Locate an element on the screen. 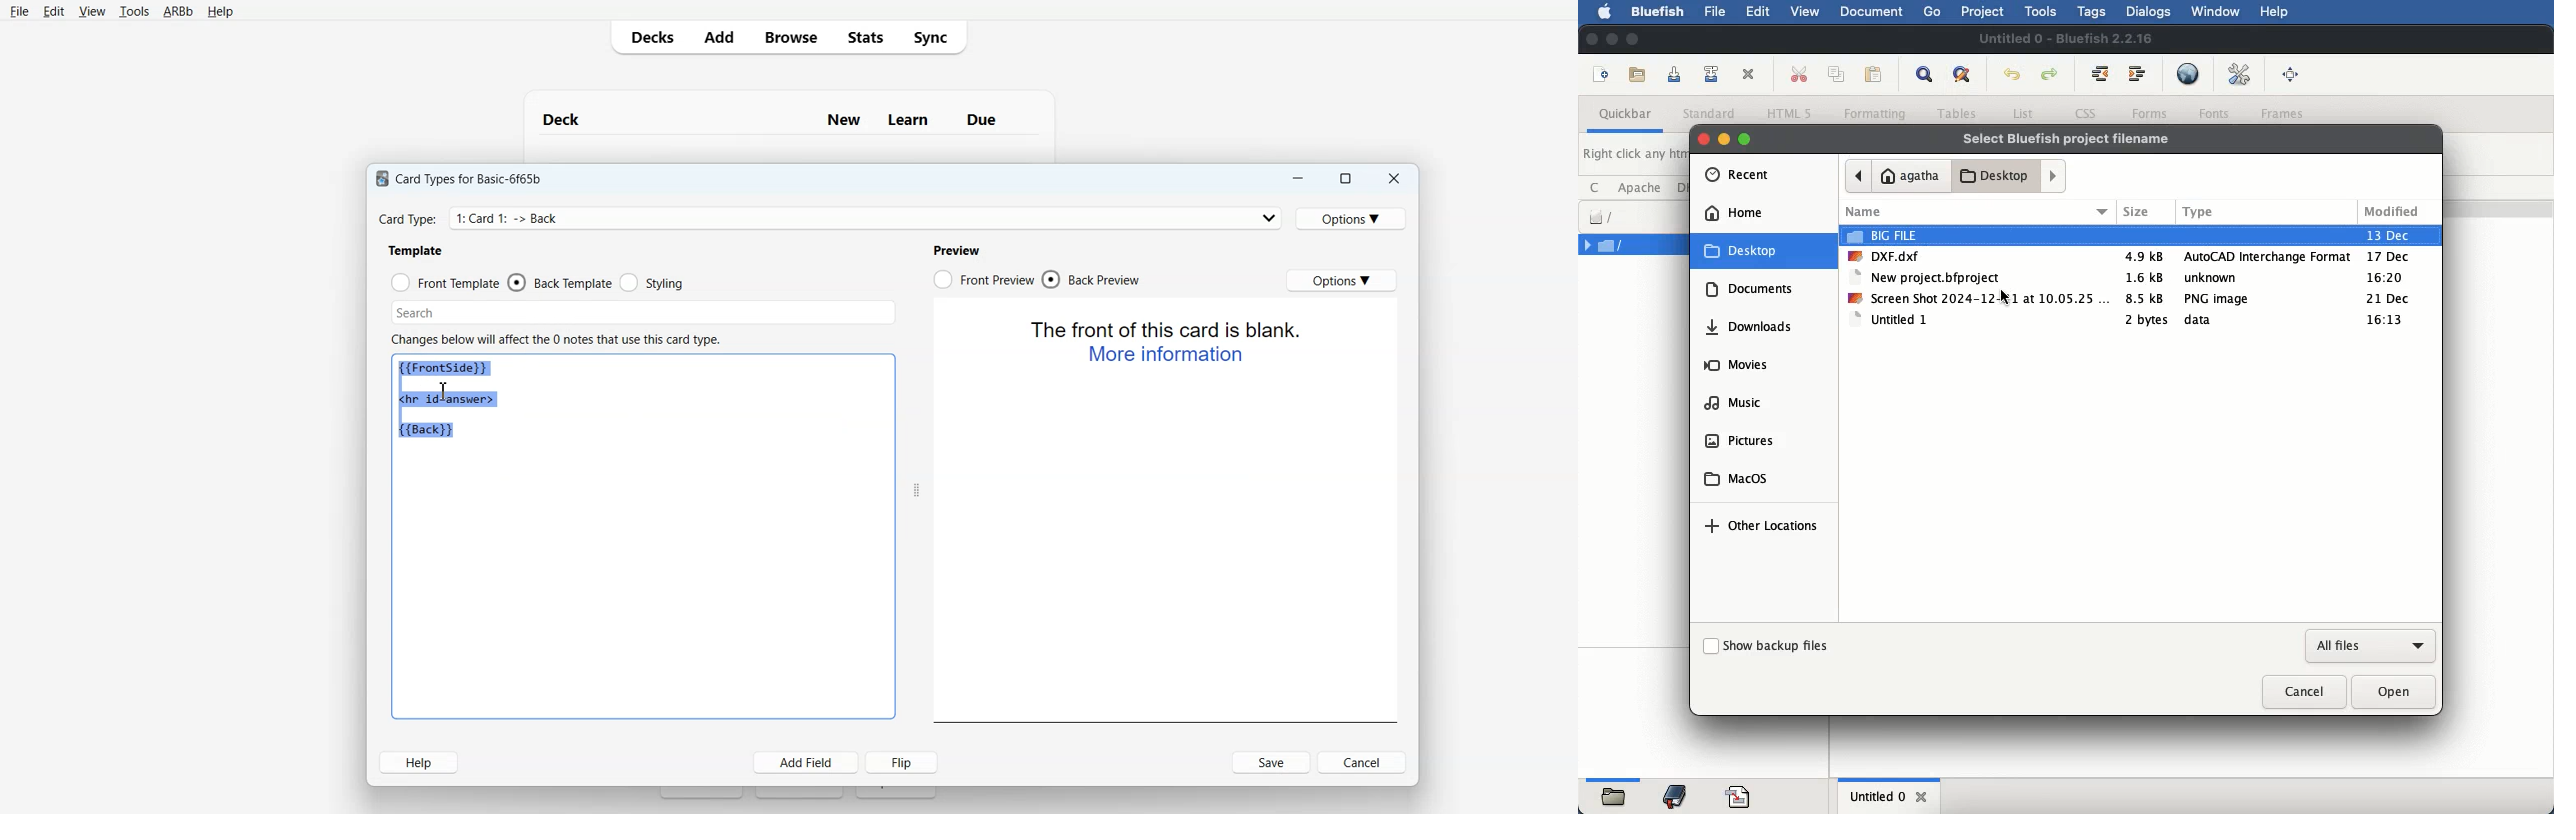  all files is located at coordinates (2370, 647).